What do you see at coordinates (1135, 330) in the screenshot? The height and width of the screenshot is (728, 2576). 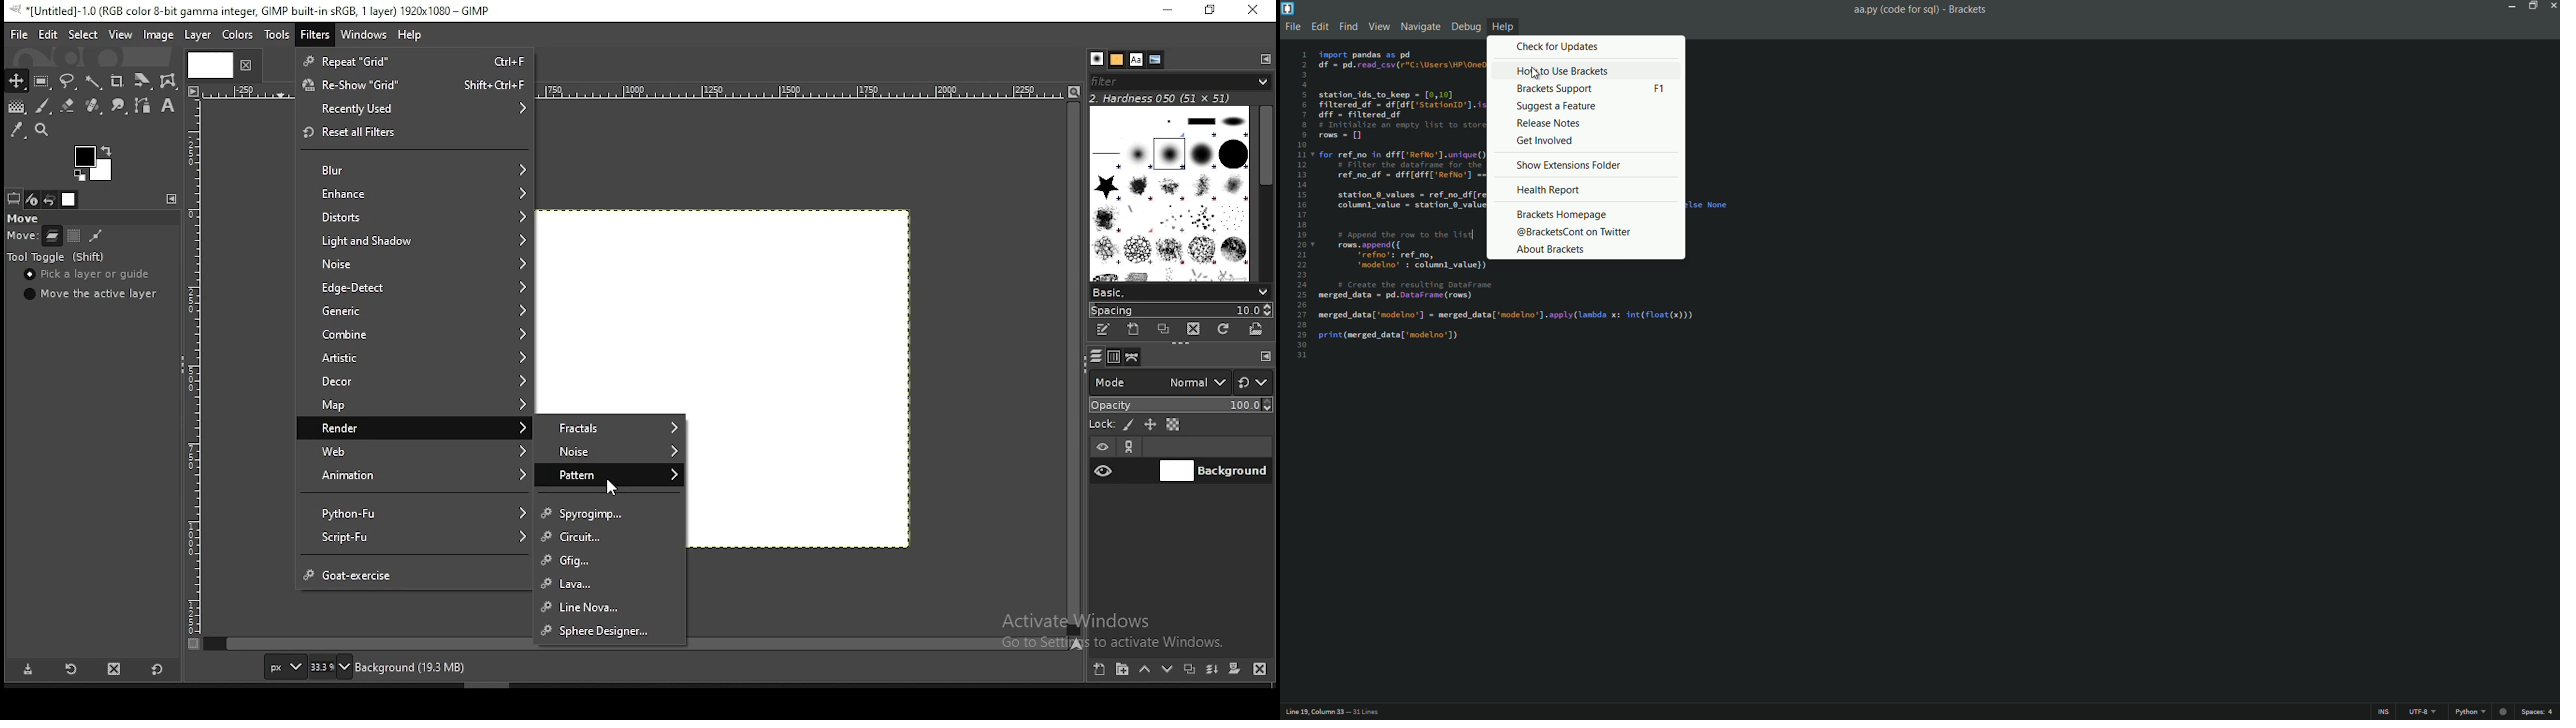 I see `create a new brush` at bounding box center [1135, 330].